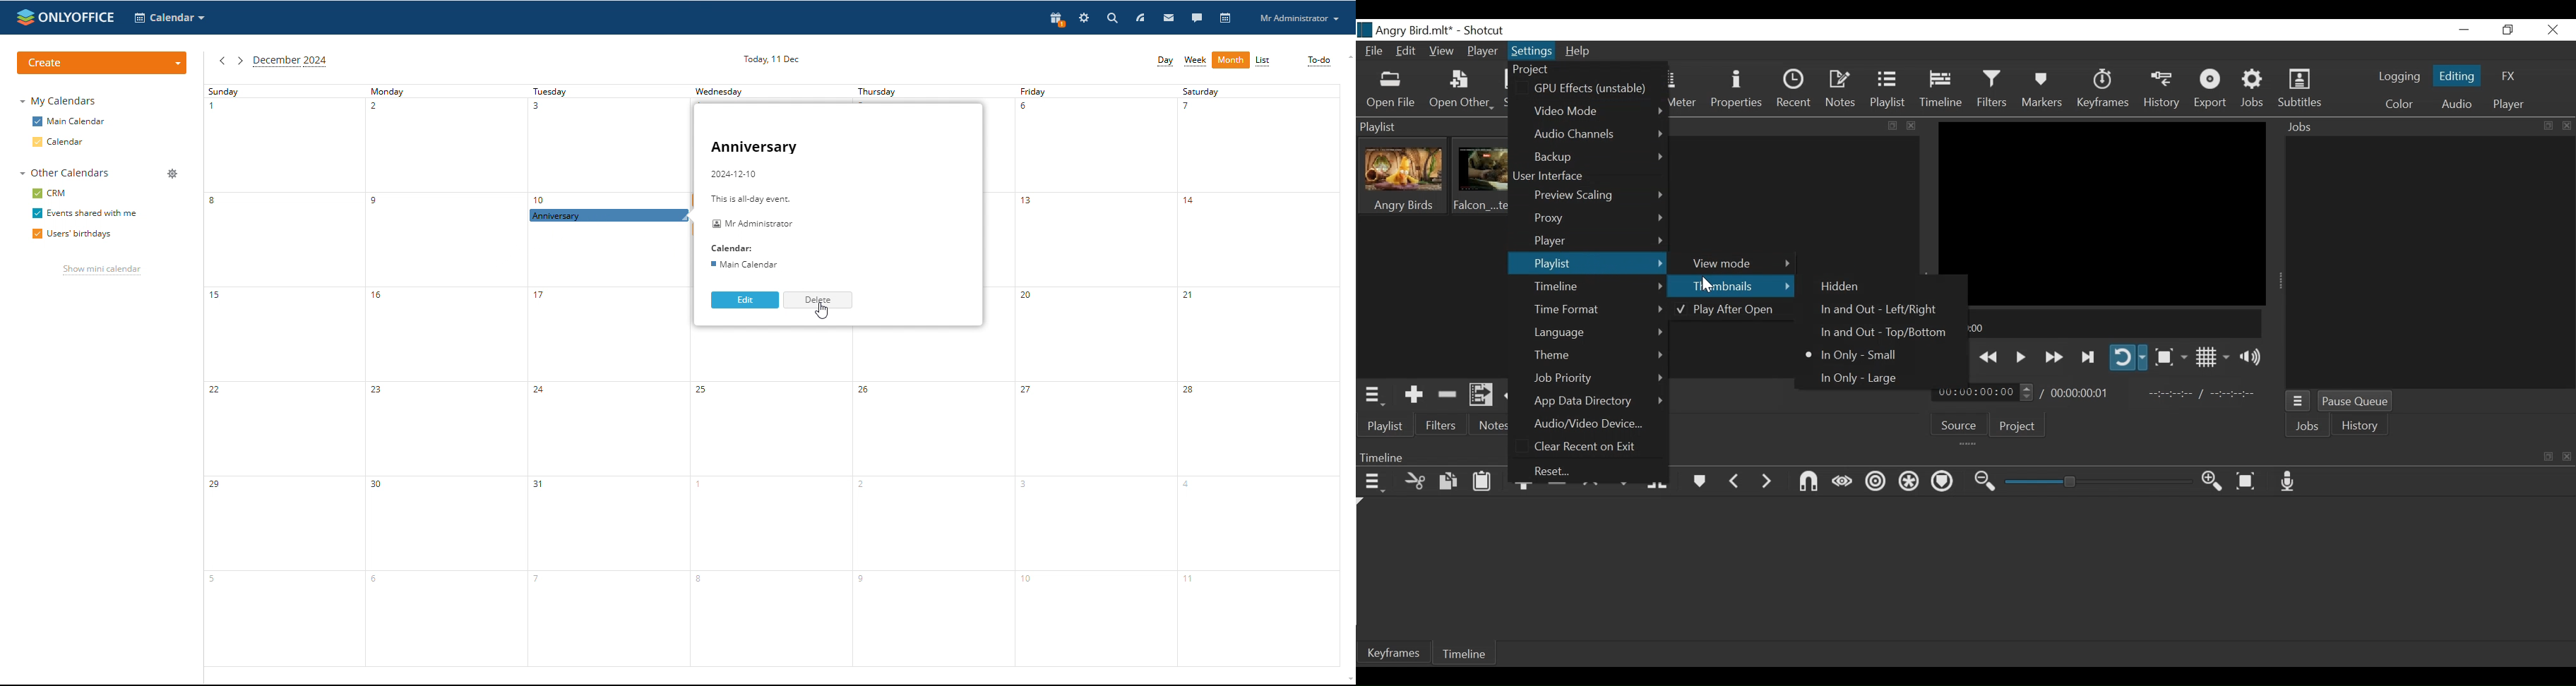 The height and width of the screenshot is (700, 2576). I want to click on File name, so click(1406, 29).